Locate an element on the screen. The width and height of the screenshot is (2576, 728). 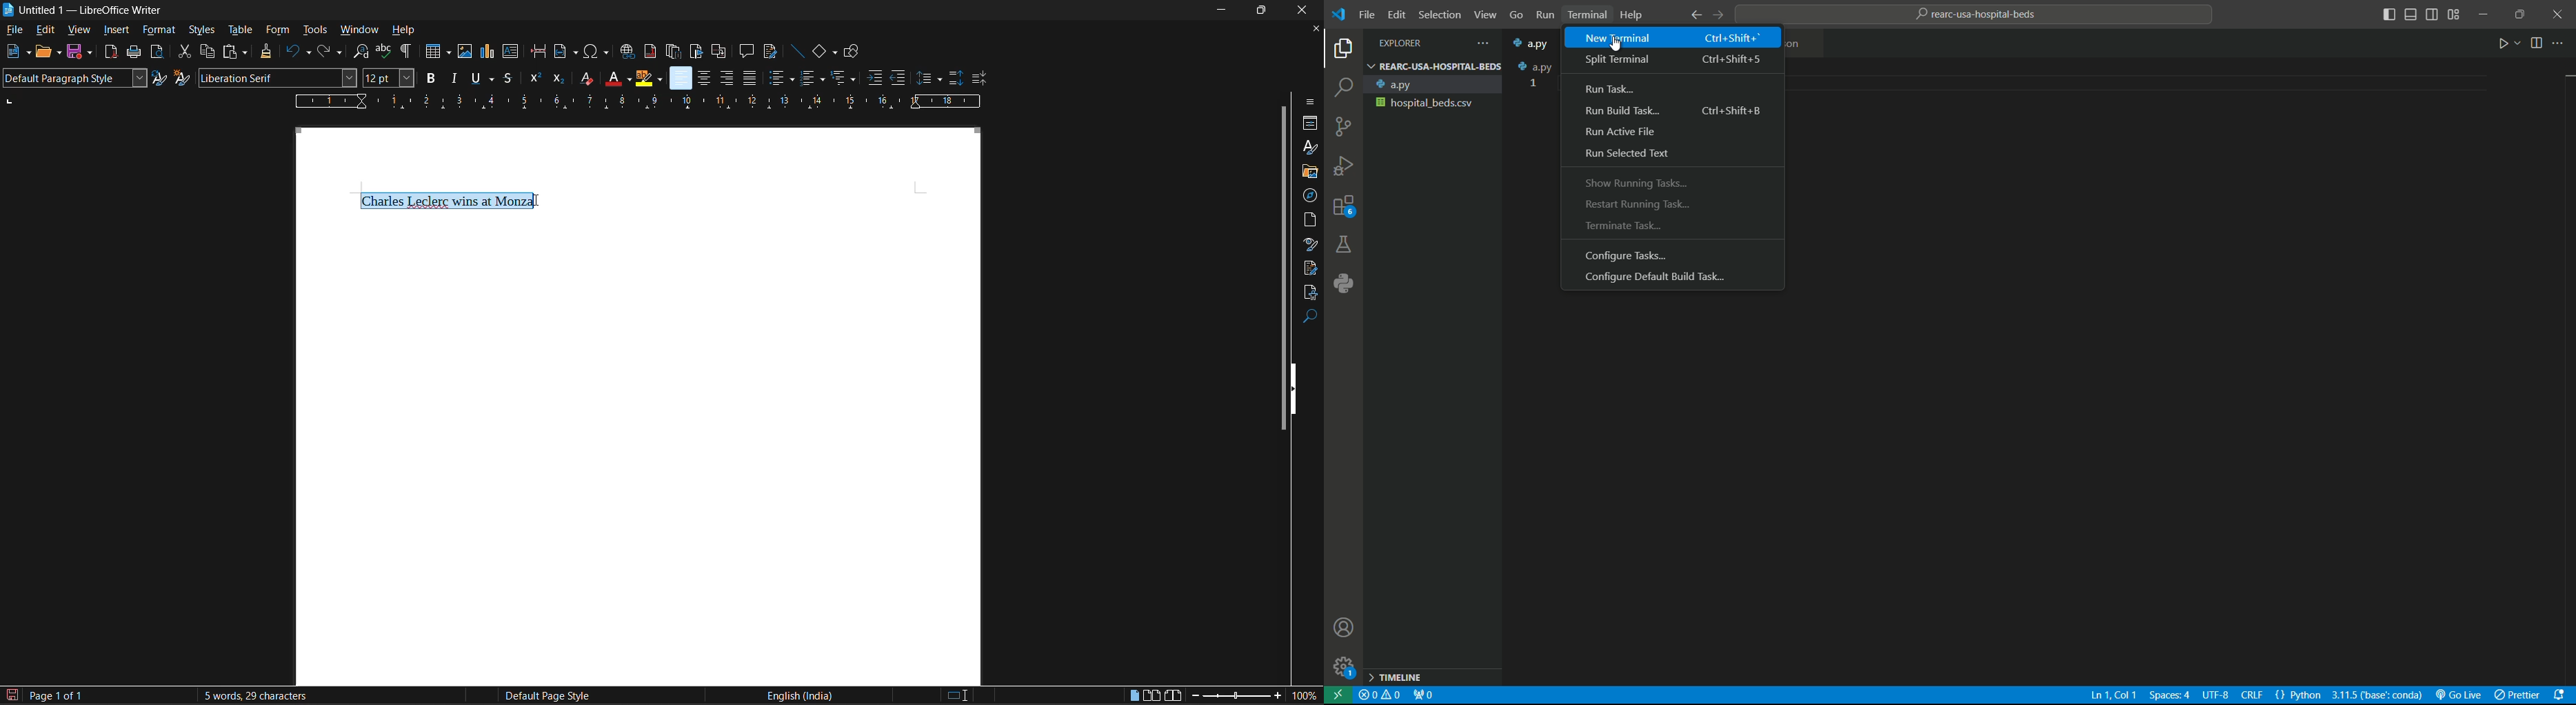
increase indent is located at coordinates (876, 77).